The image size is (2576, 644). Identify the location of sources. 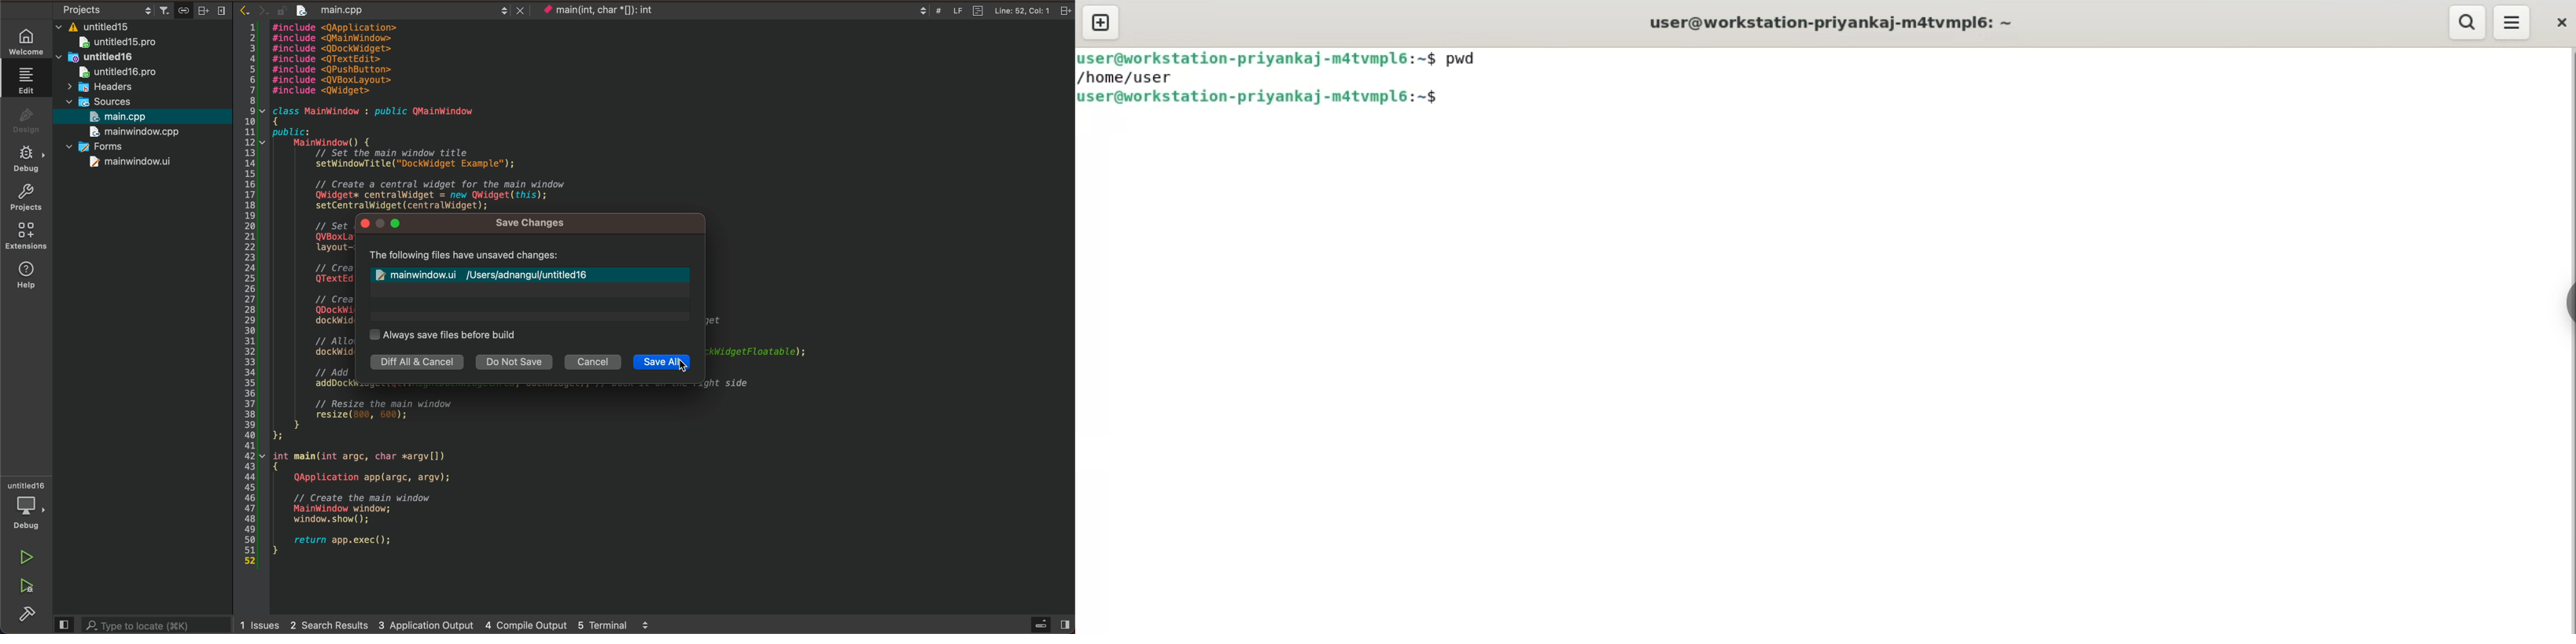
(106, 100).